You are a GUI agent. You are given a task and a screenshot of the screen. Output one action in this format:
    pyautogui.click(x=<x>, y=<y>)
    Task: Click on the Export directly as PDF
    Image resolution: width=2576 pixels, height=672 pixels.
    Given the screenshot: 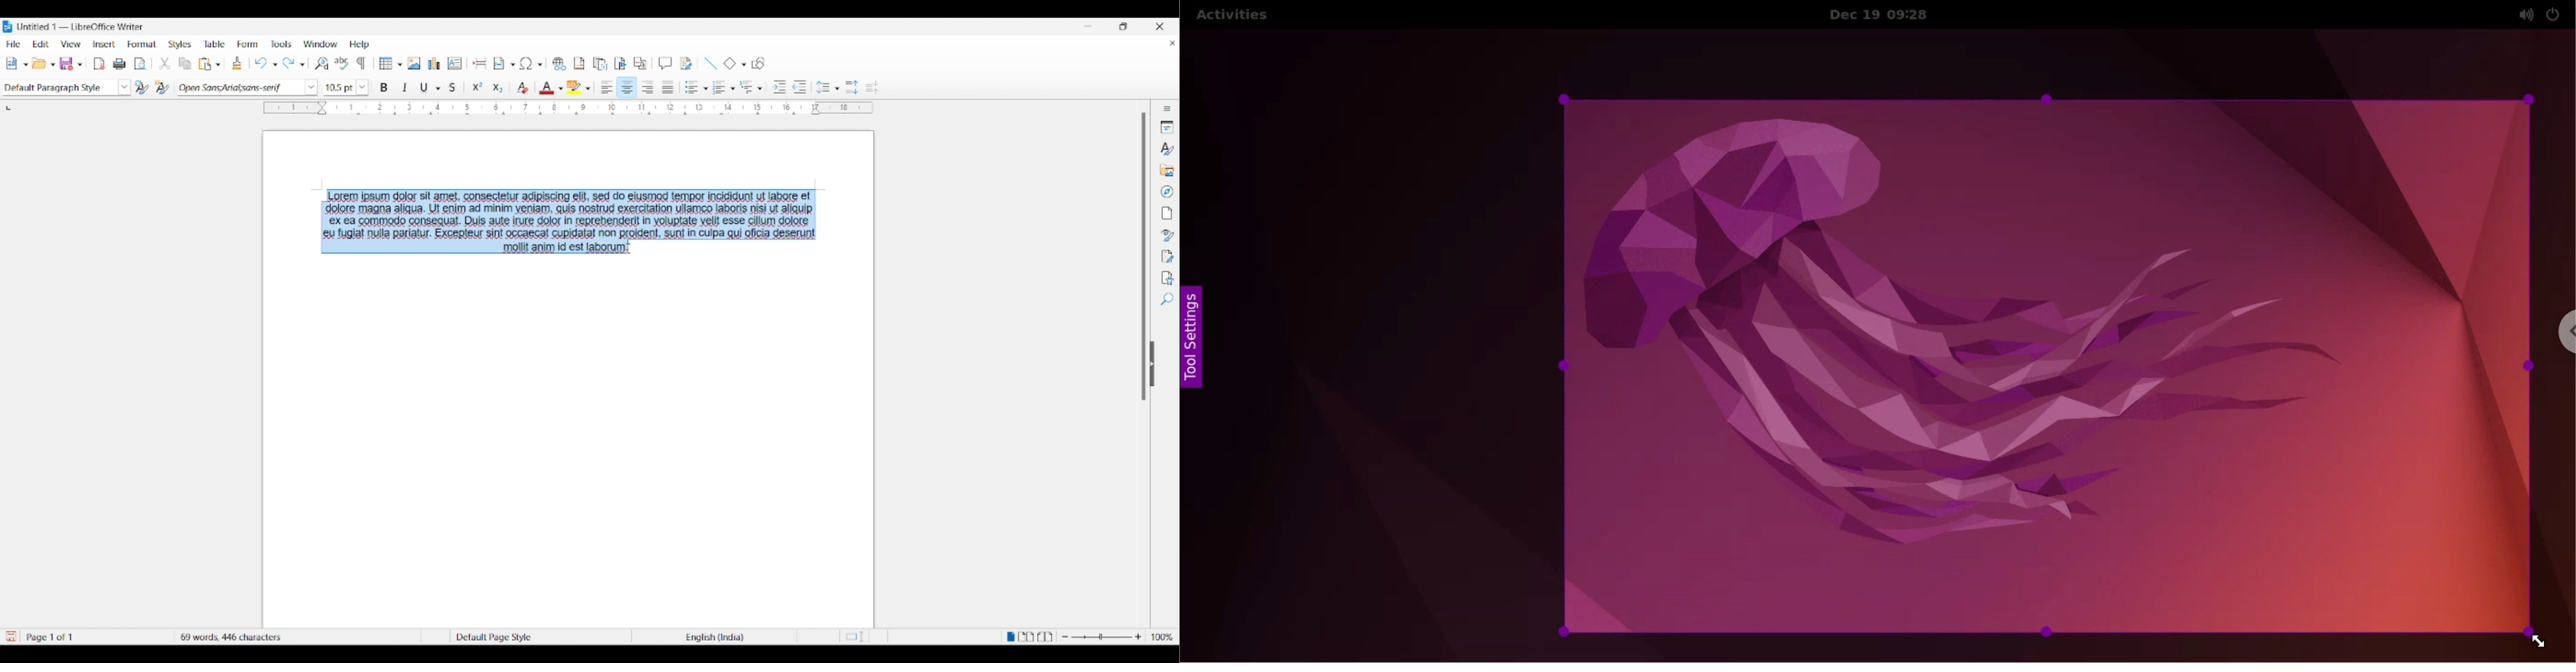 What is the action you would take?
    pyautogui.click(x=100, y=64)
    